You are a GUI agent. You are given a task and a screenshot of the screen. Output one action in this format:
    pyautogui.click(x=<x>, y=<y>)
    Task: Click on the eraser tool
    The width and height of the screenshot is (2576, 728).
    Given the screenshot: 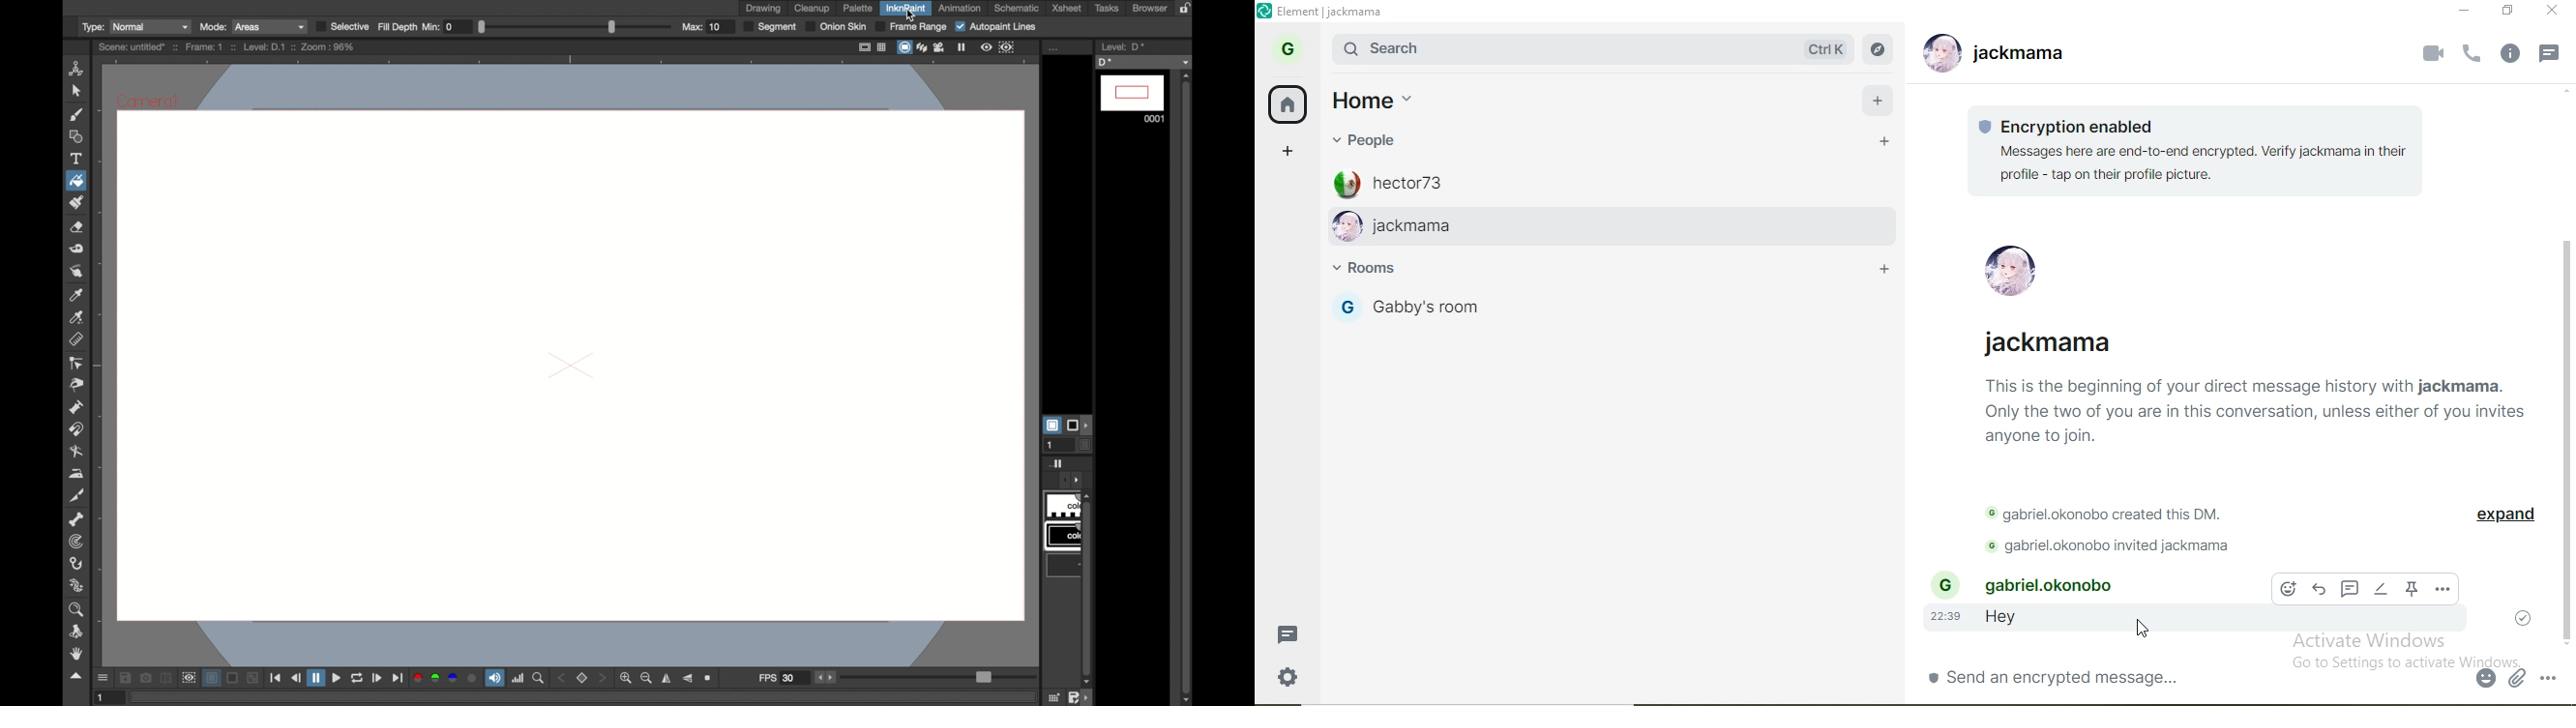 What is the action you would take?
    pyautogui.click(x=77, y=228)
    